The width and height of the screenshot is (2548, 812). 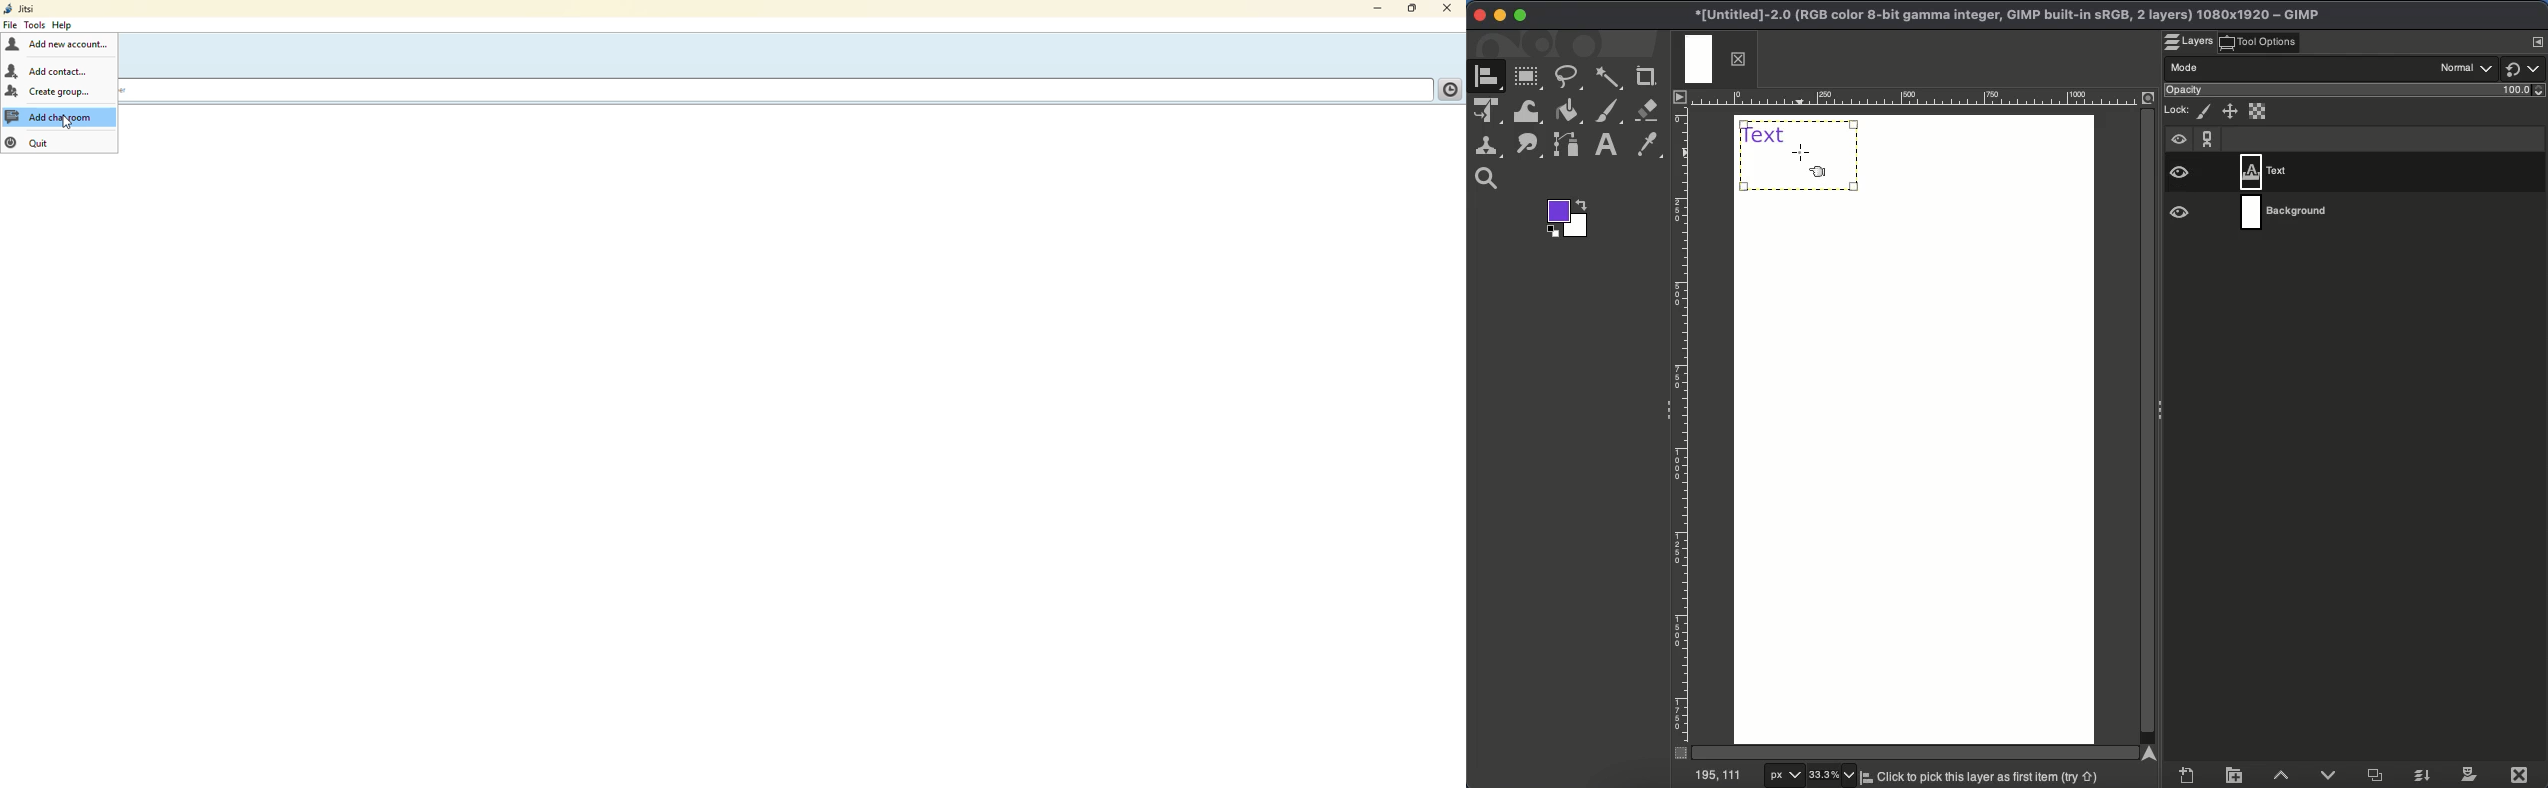 I want to click on tools, so click(x=33, y=24).